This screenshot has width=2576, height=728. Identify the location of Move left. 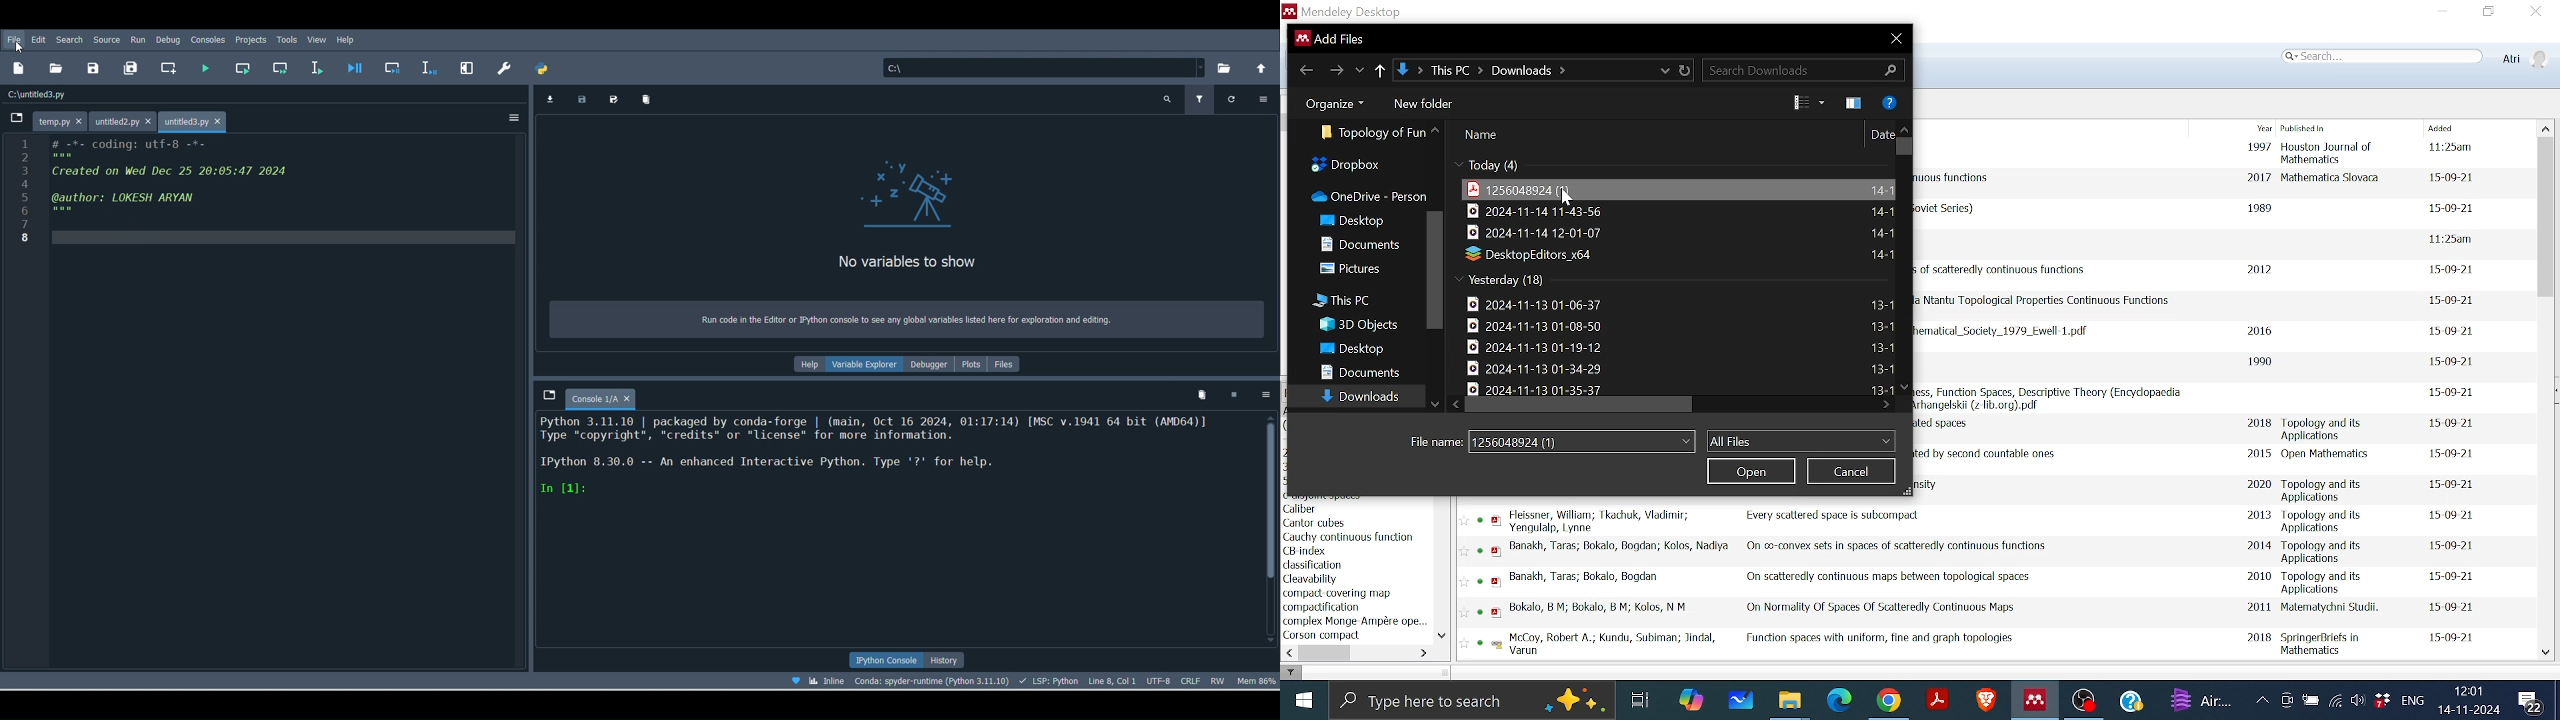
(1422, 652).